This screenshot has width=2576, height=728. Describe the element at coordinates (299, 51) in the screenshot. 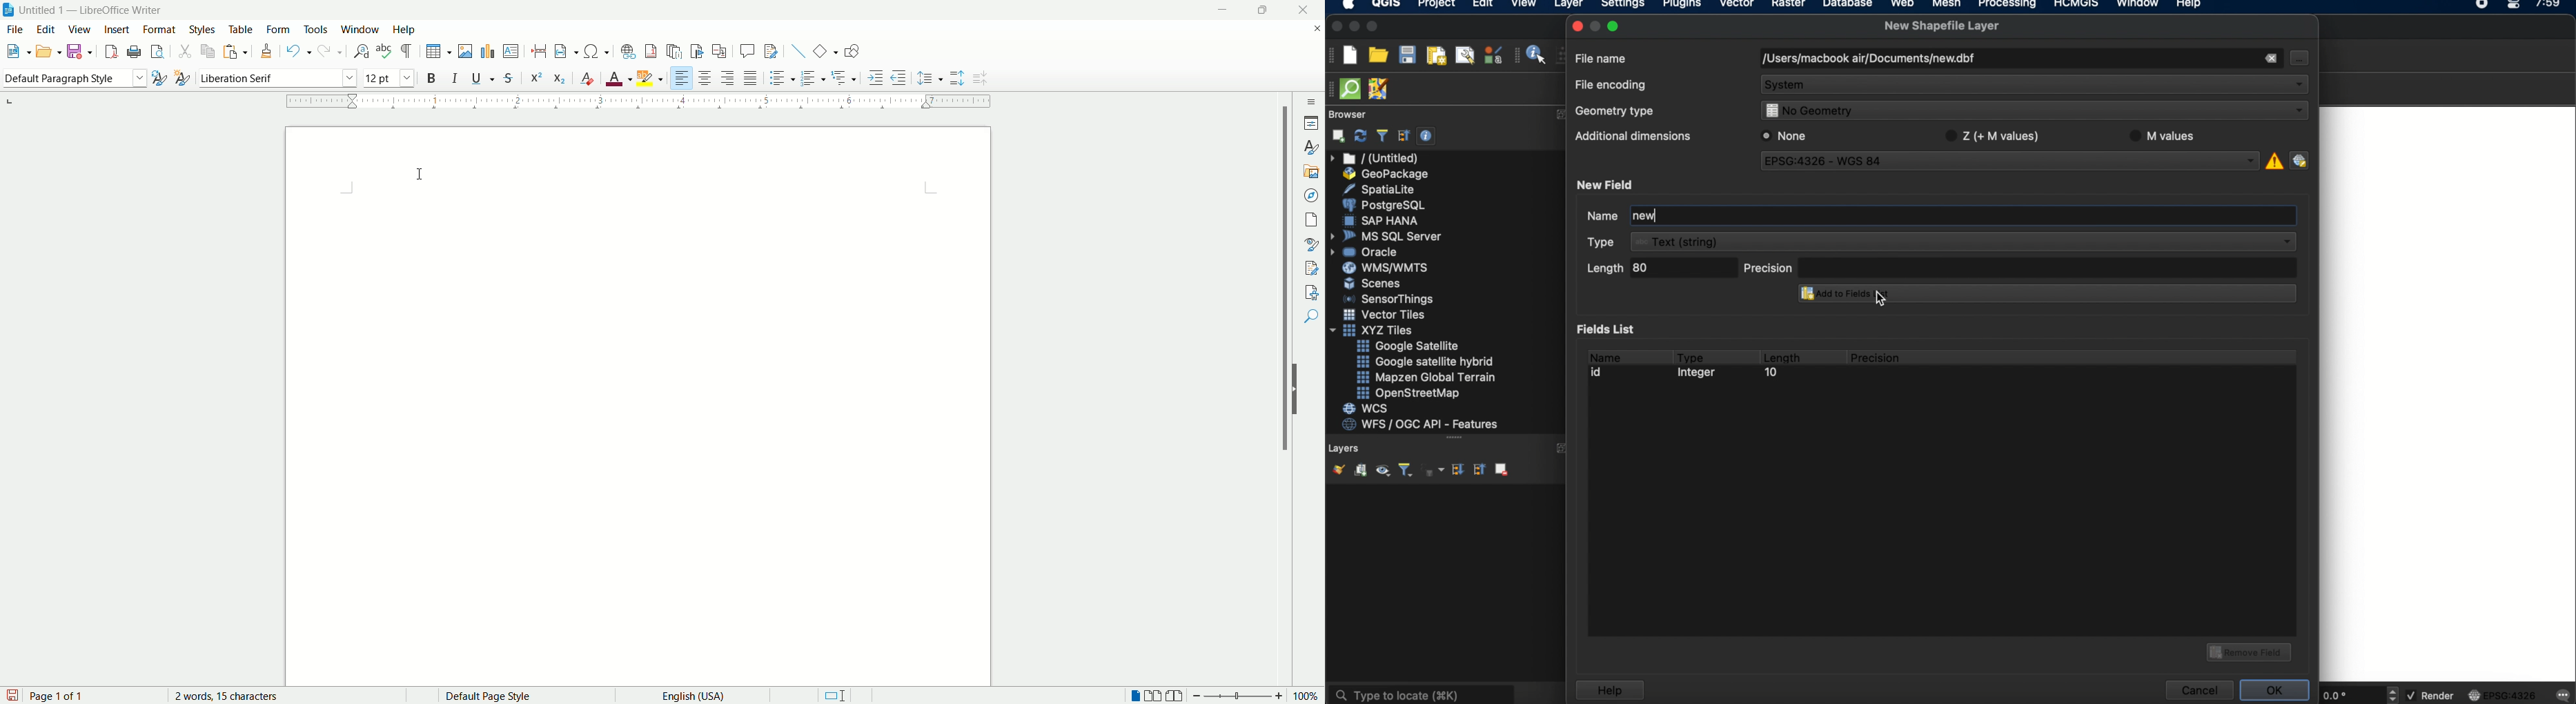

I see `undo` at that location.